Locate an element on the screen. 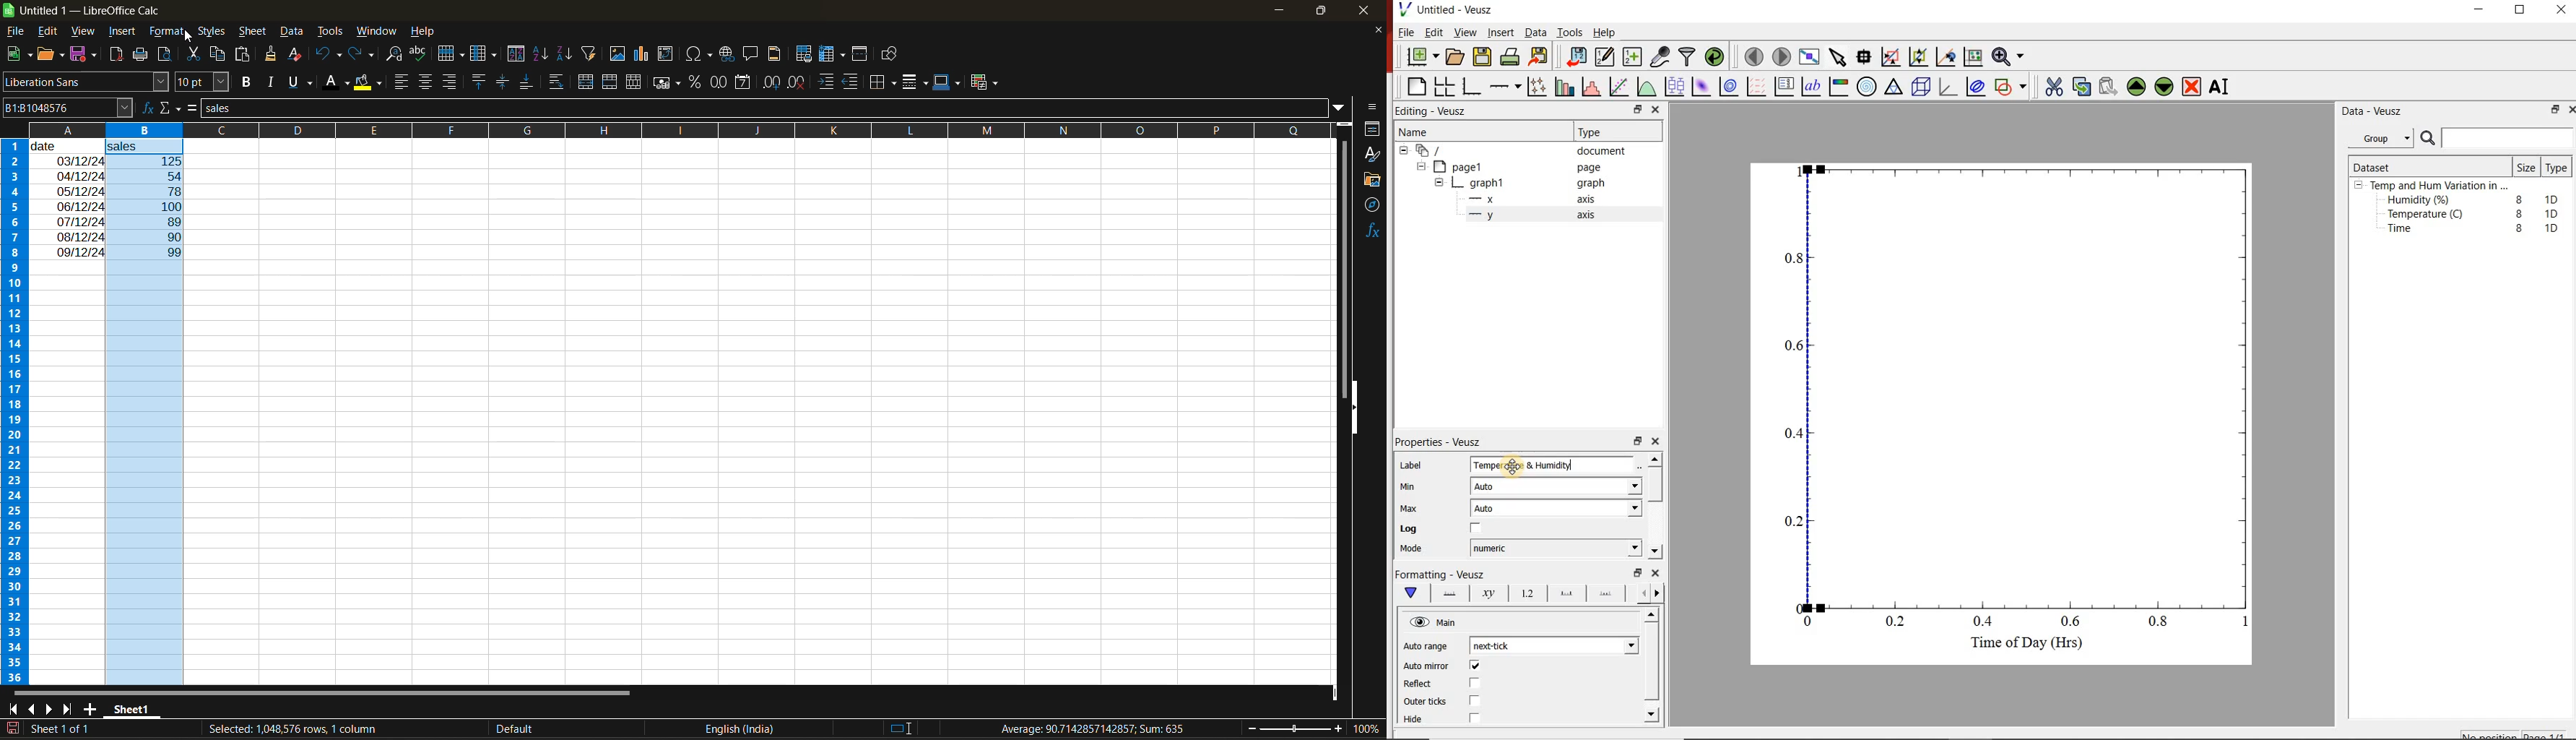 Image resolution: width=2576 pixels, height=756 pixels. close document is located at coordinates (1375, 30).